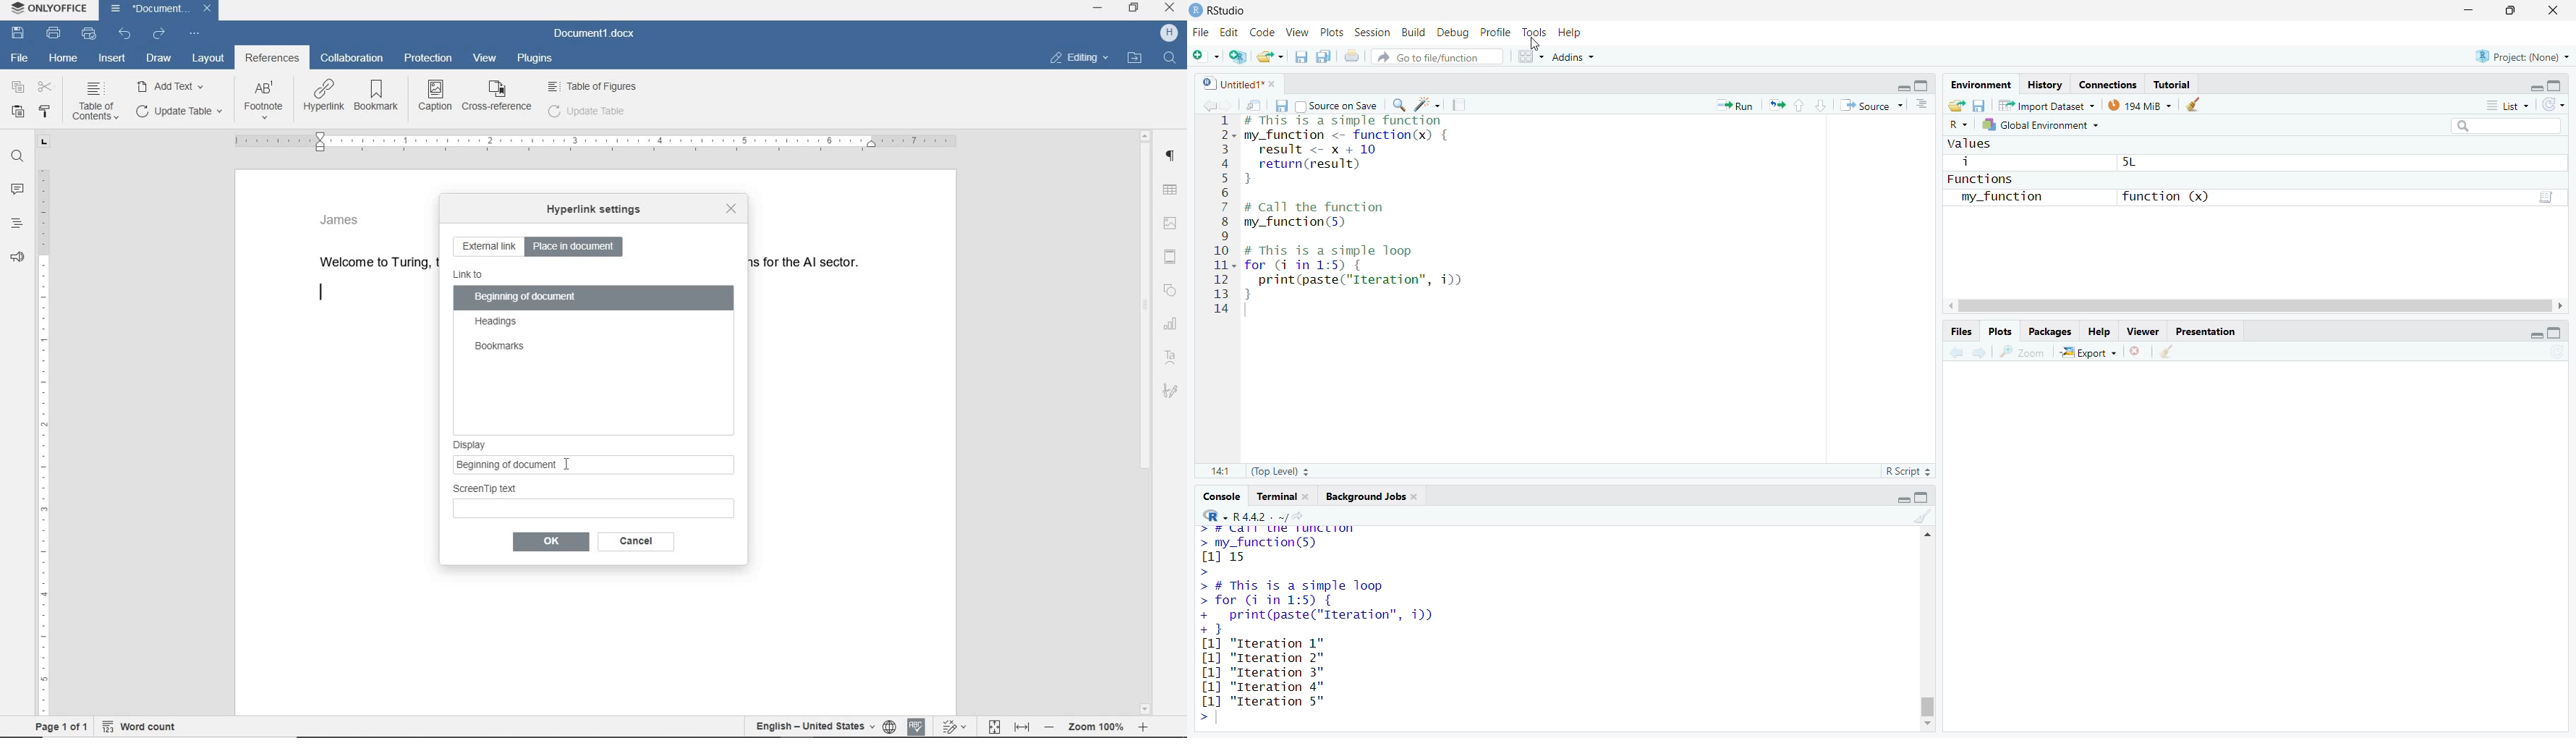  What do you see at coordinates (1453, 30) in the screenshot?
I see `debug` at bounding box center [1453, 30].